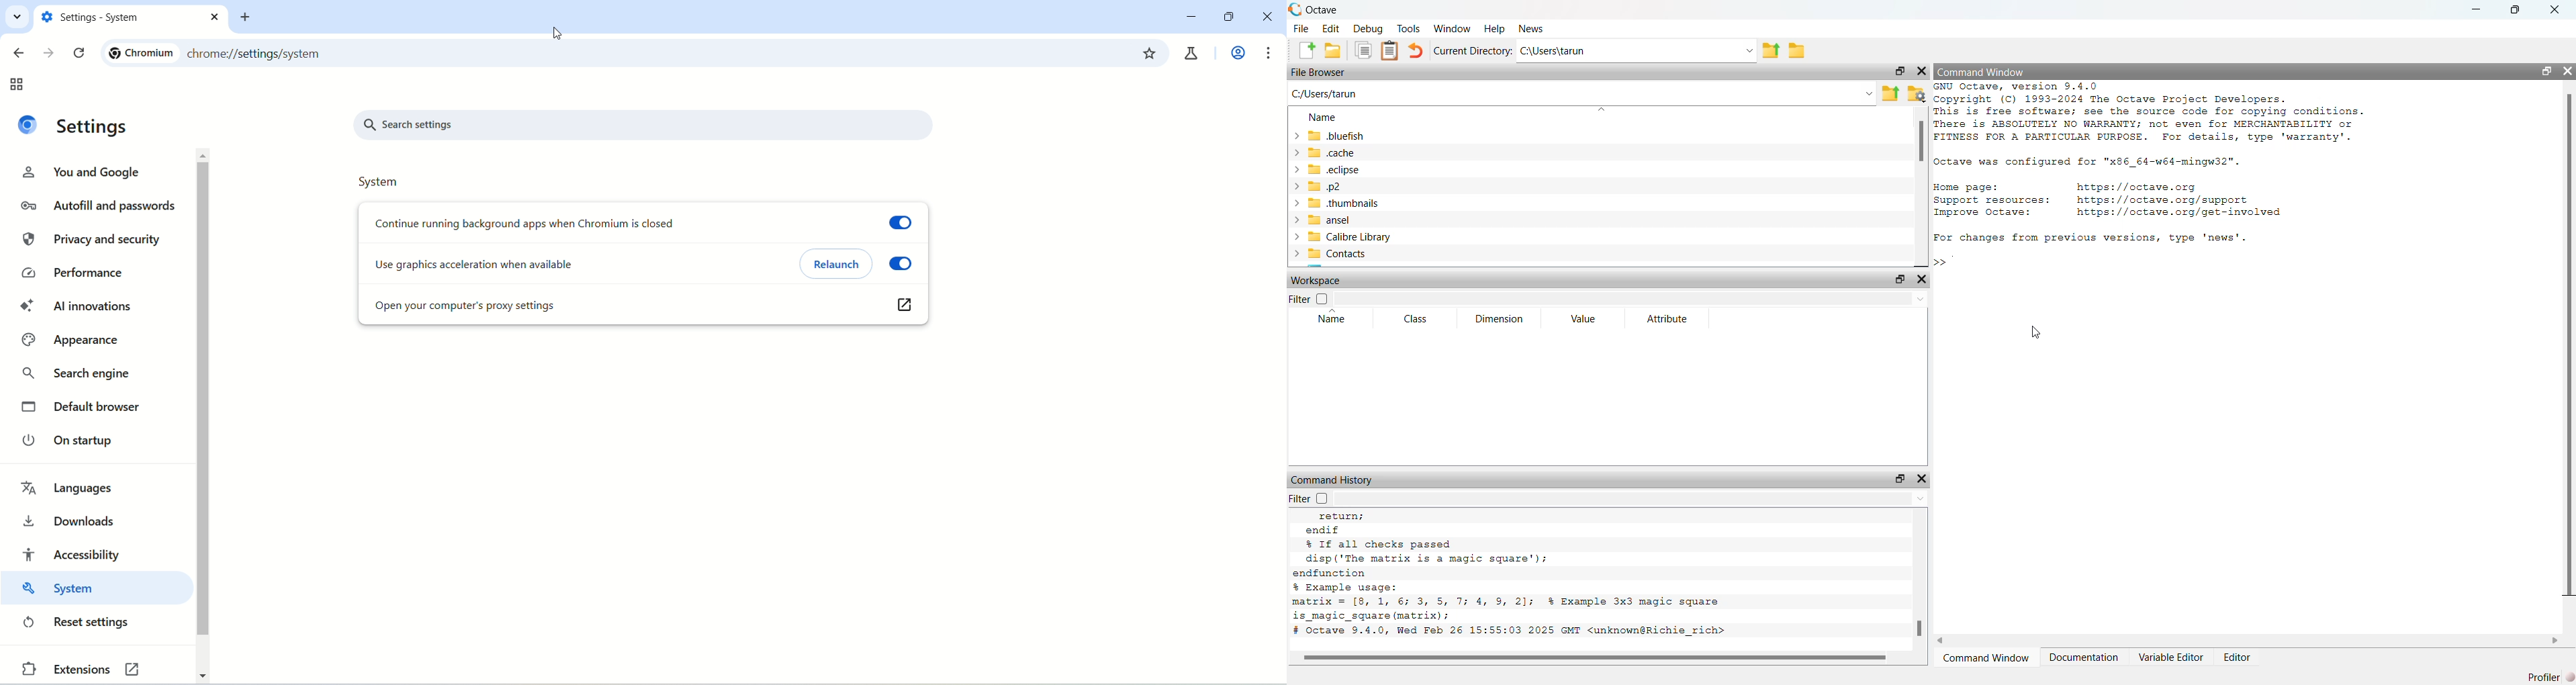  Describe the element at coordinates (2548, 677) in the screenshot. I see `Profiler` at that location.